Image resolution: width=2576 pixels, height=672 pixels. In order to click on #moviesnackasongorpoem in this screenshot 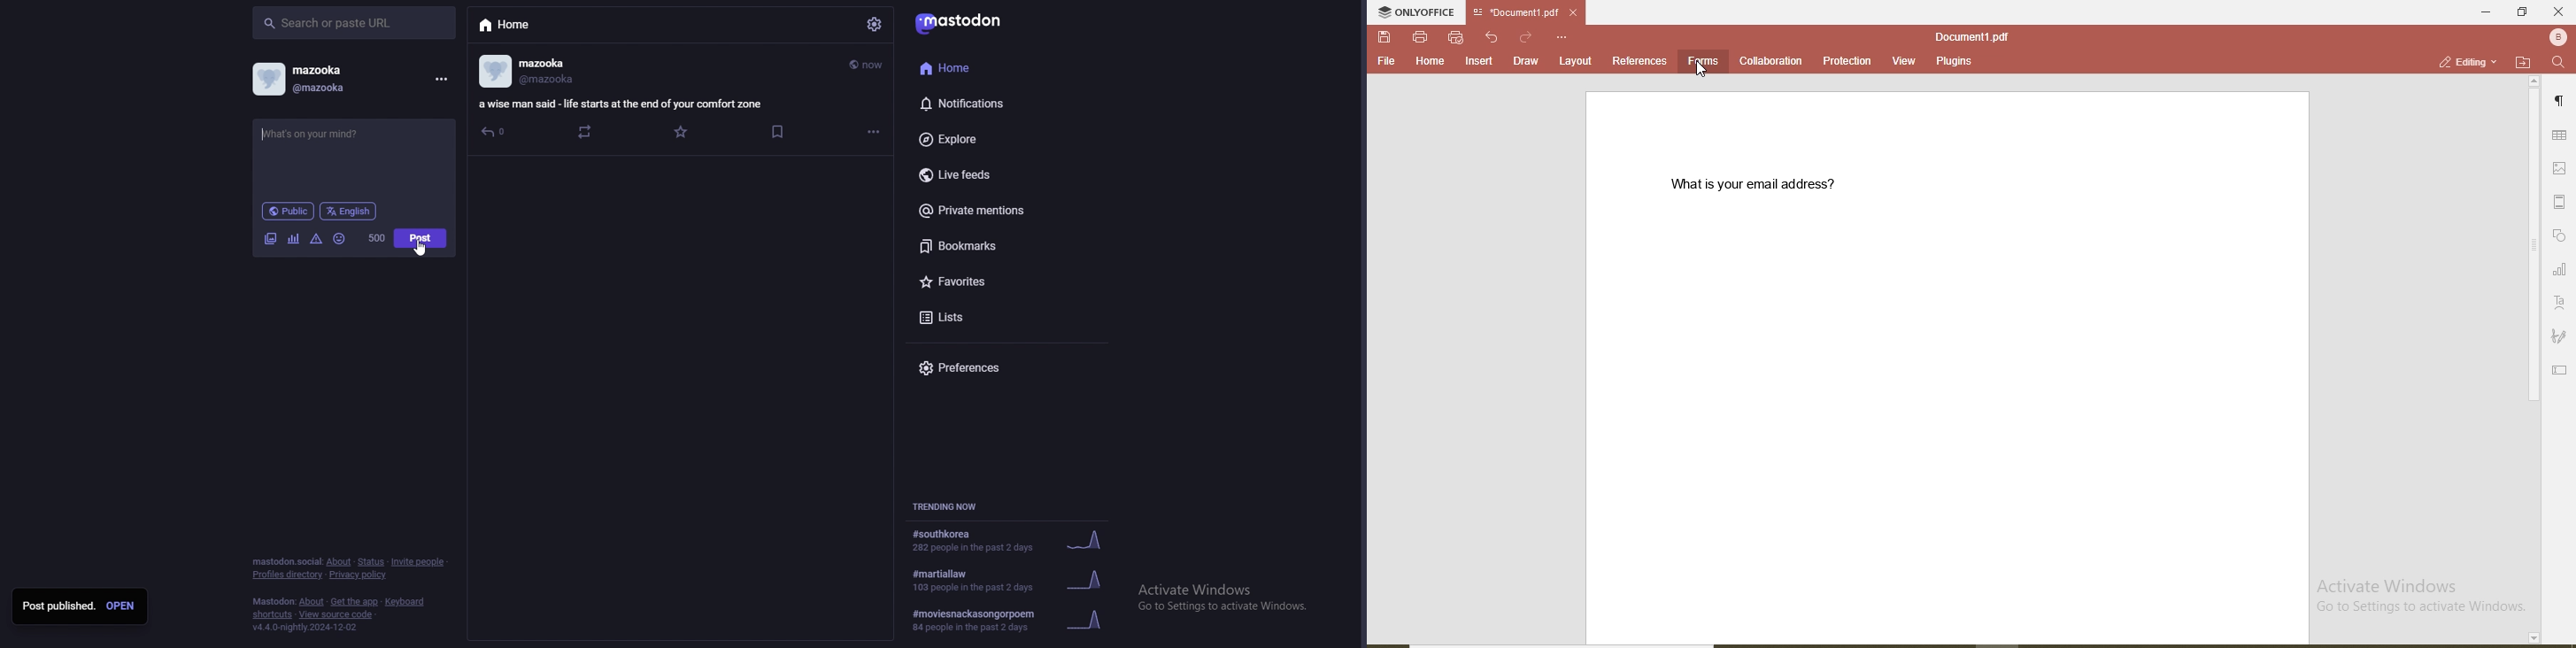, I will do `click(1008, 617)`.